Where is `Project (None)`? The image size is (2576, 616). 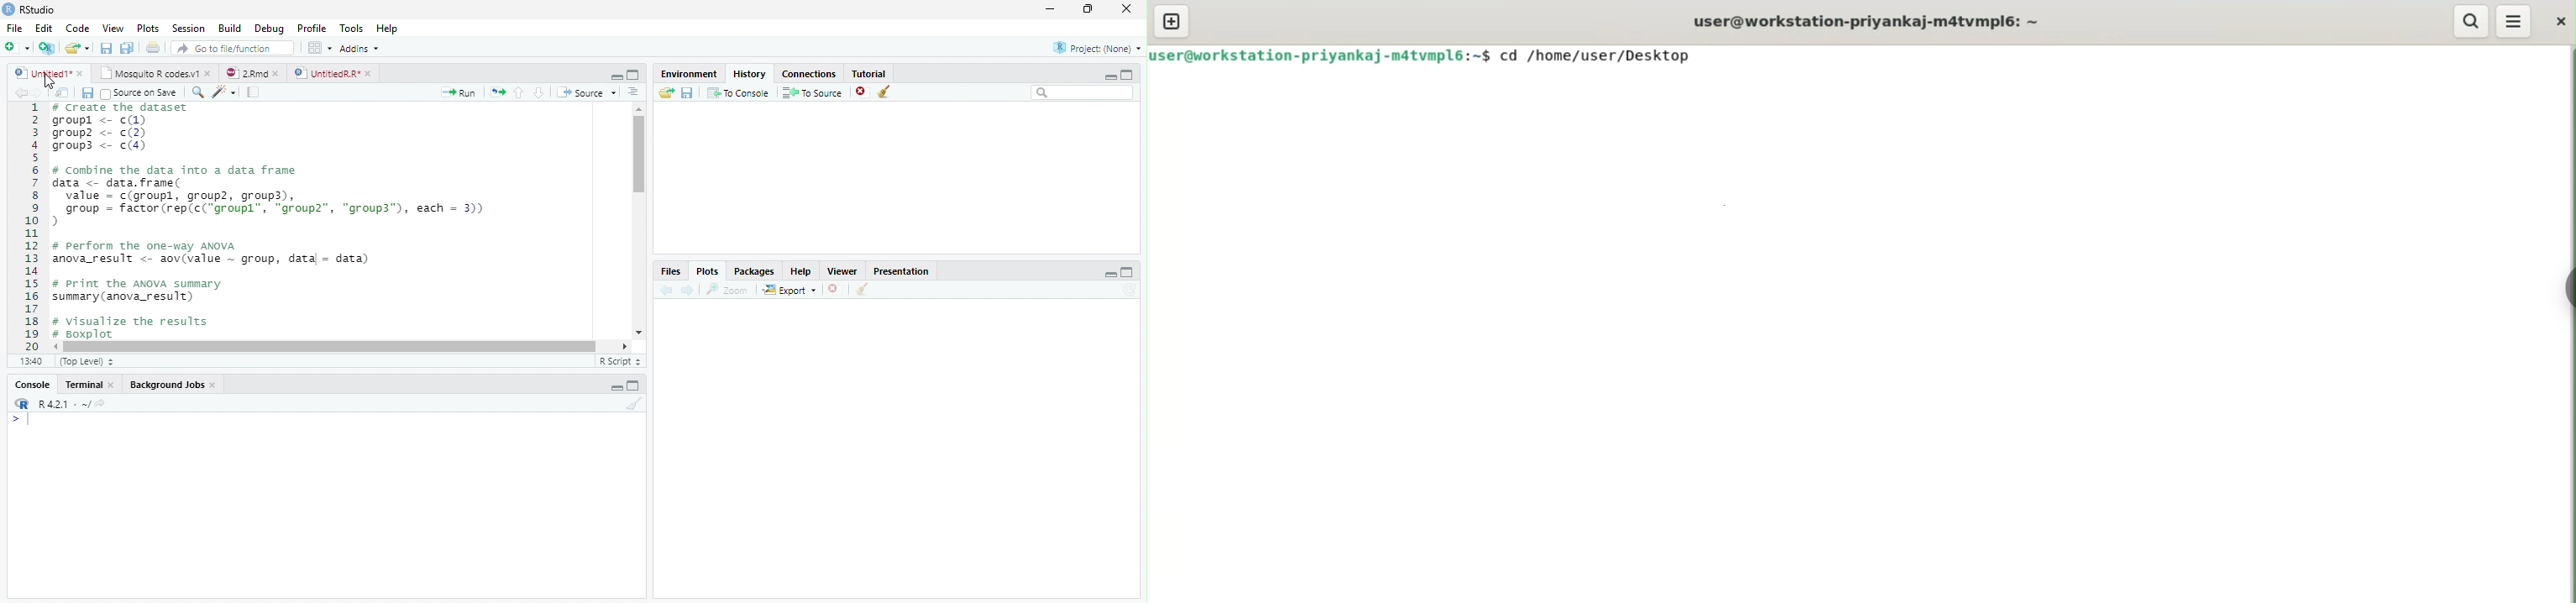 Project (None) is located at coordinates (1096, 48).